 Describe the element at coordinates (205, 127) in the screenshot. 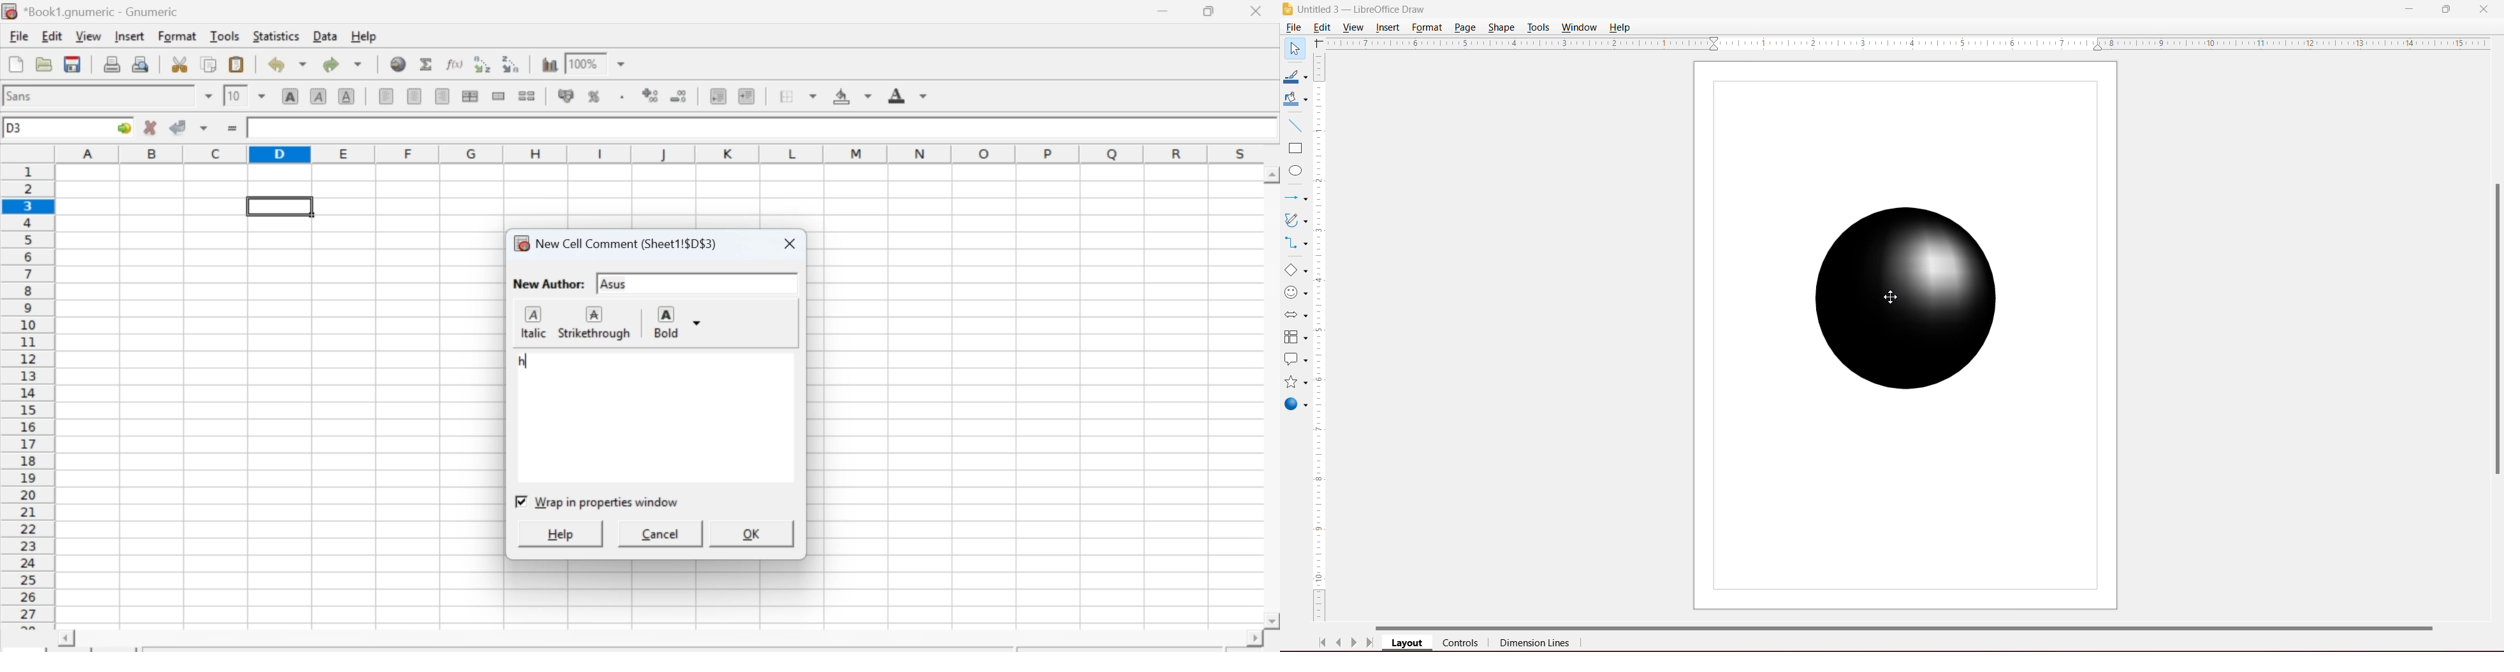

I see `down` at that location.